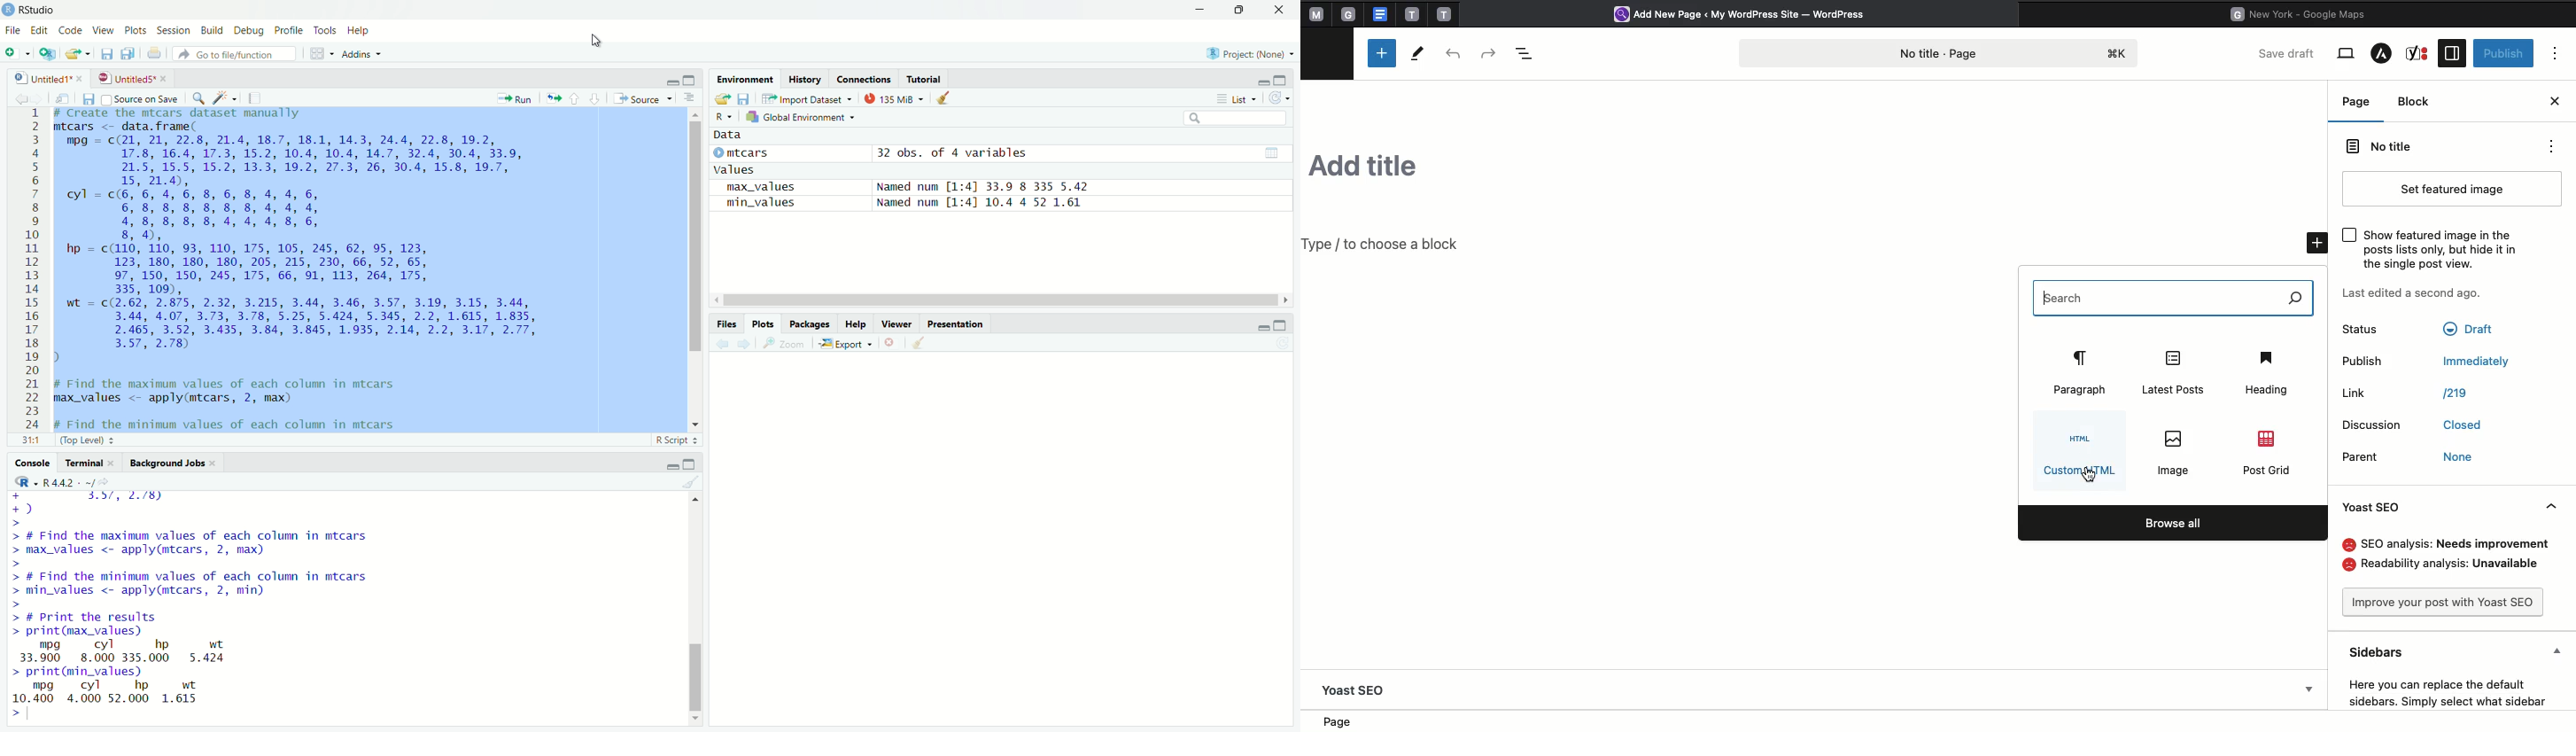 The width and height of the screenshot is (2576, 756). Describe the element at coordinates (2460, 189) in the screenshot. I see `Set featured image` at that location.